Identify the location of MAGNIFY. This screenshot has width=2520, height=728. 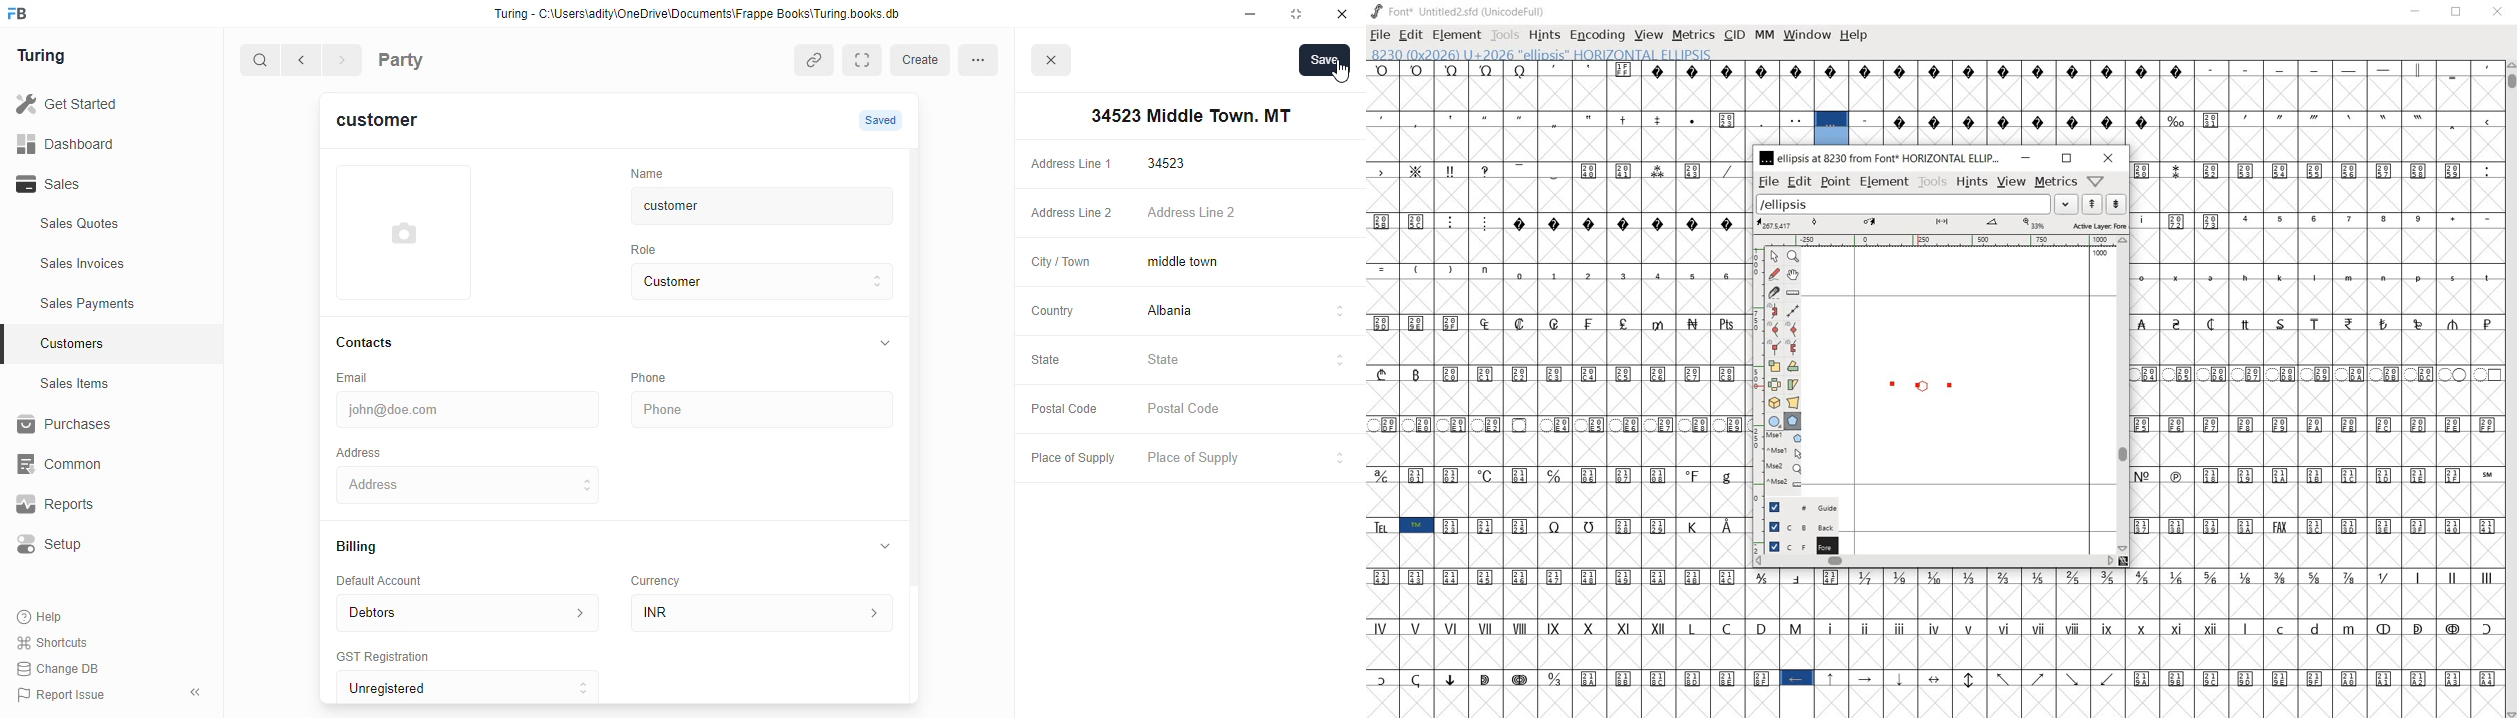
(1793, 257).